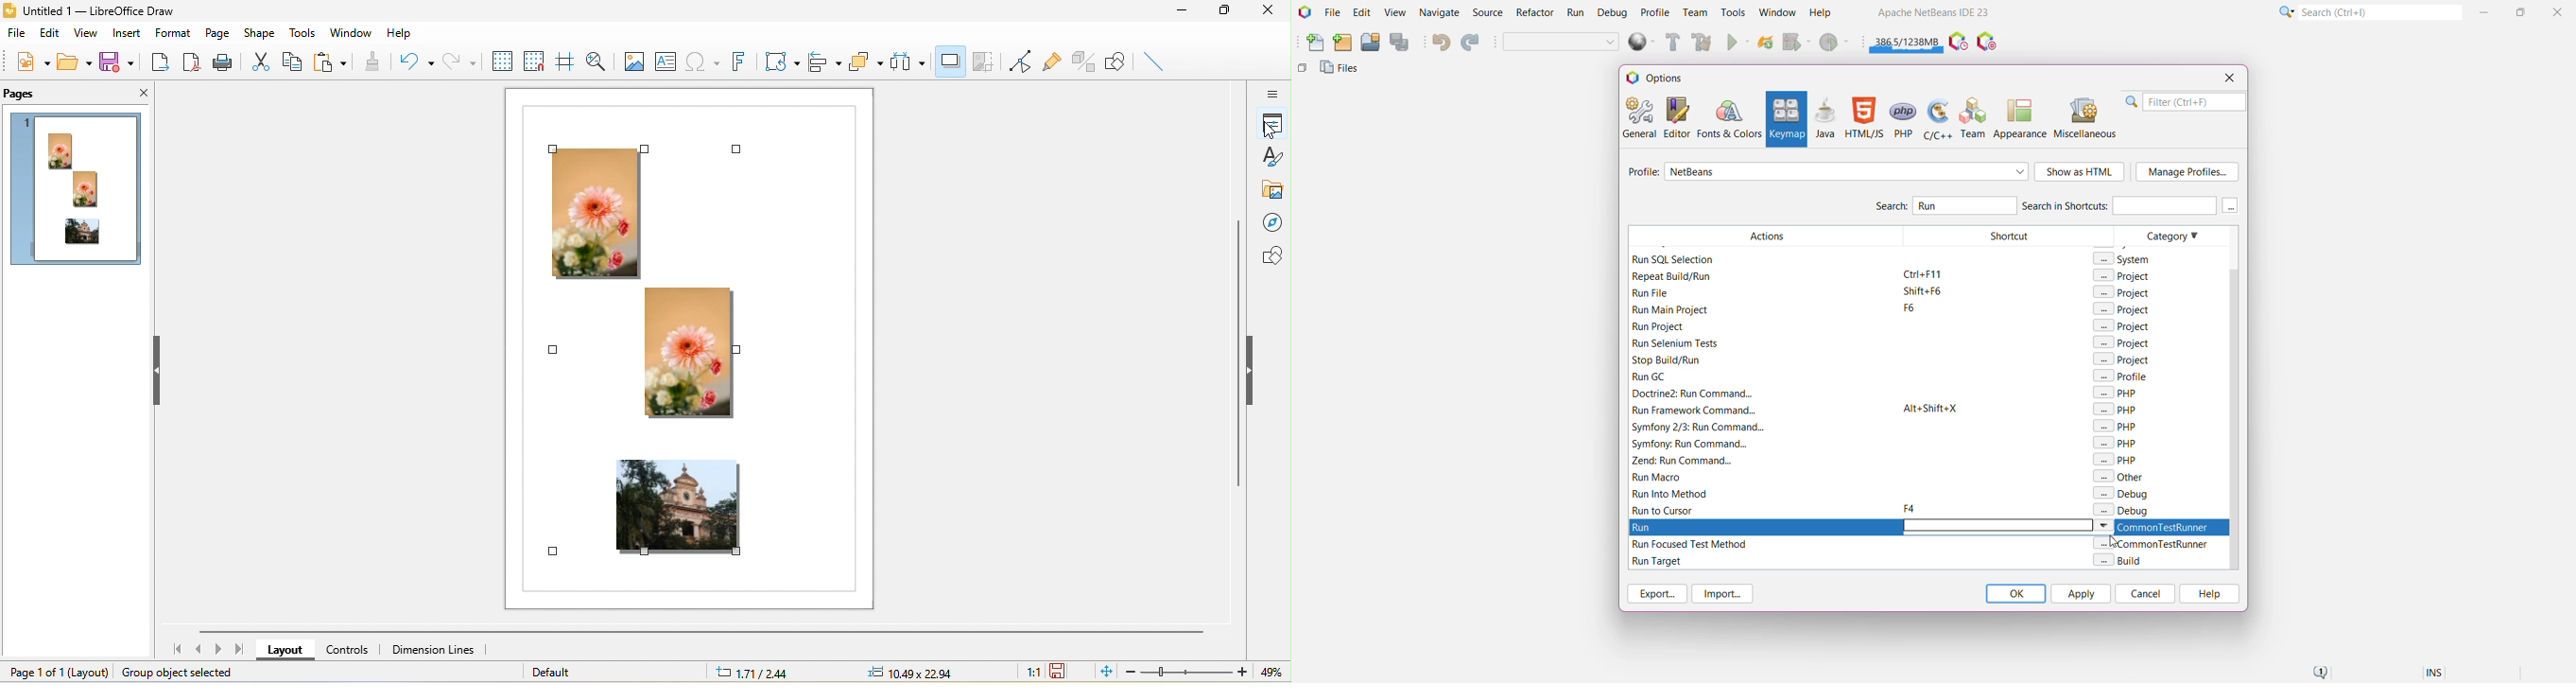 The image size is (2576, 700). What do you see at coordinates (397, 35) in the screenshot?
I see `help` at bounding box center [397, 35].